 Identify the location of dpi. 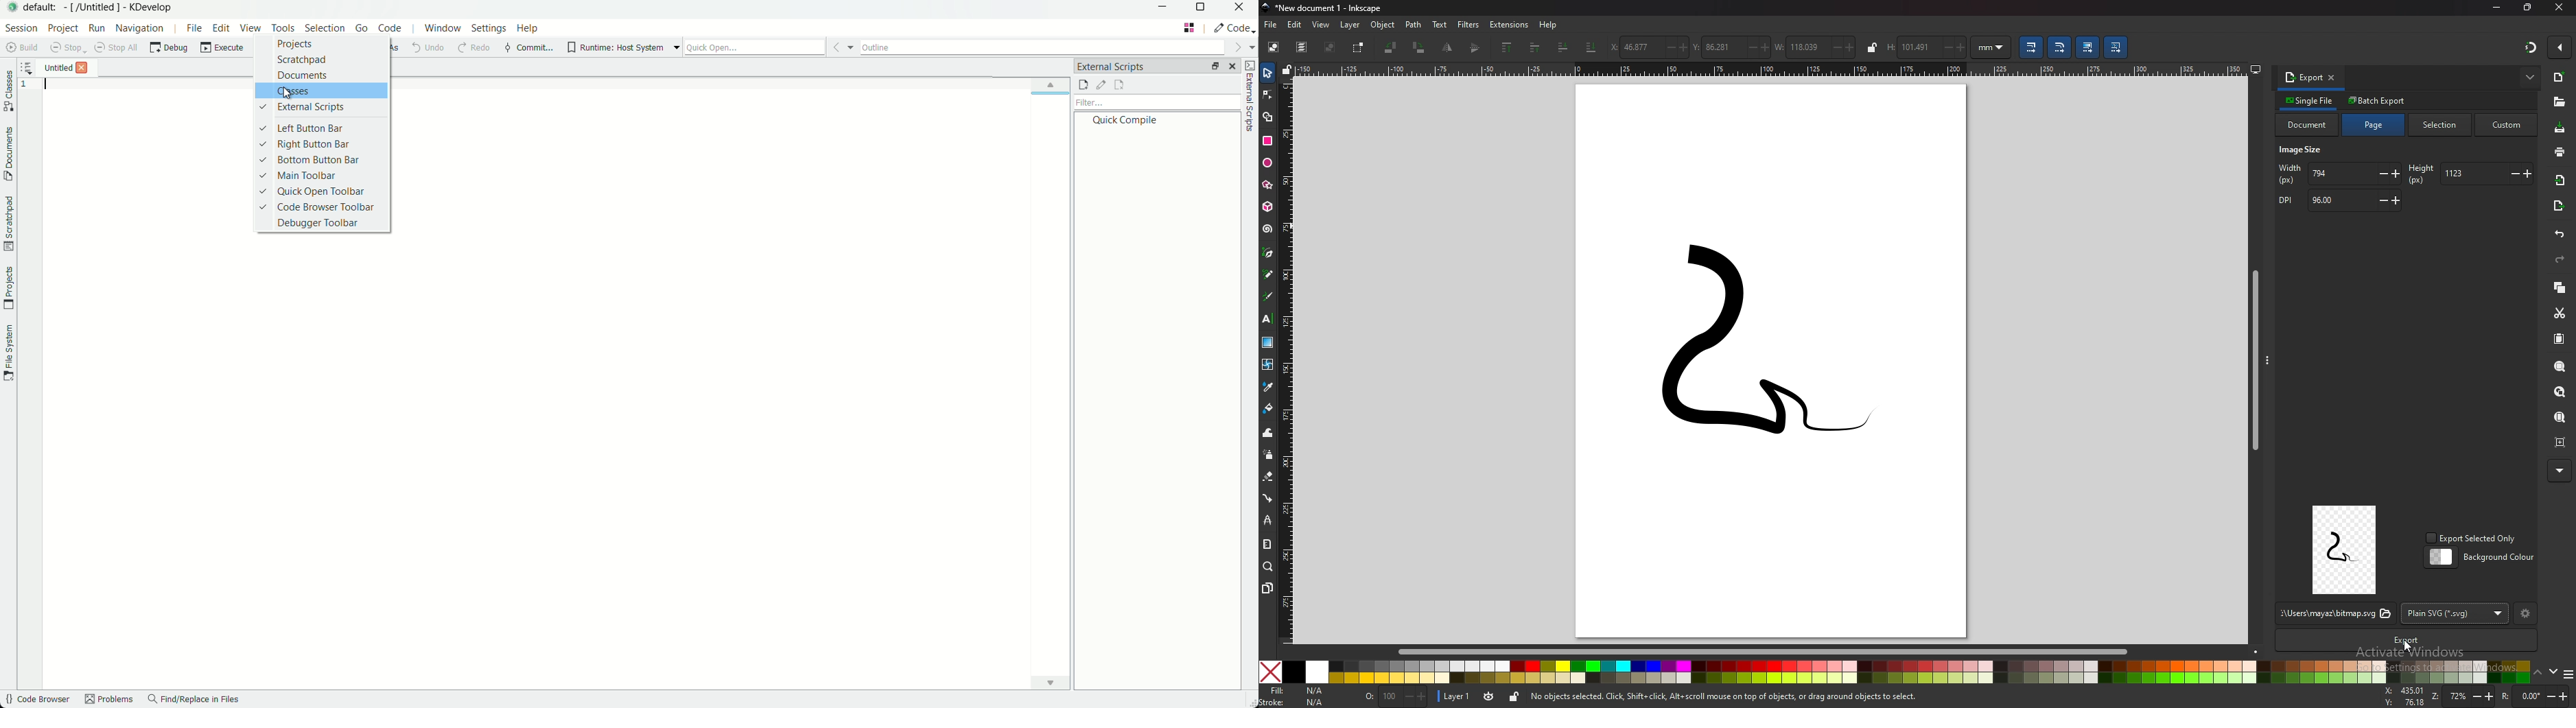
(2338, 201).